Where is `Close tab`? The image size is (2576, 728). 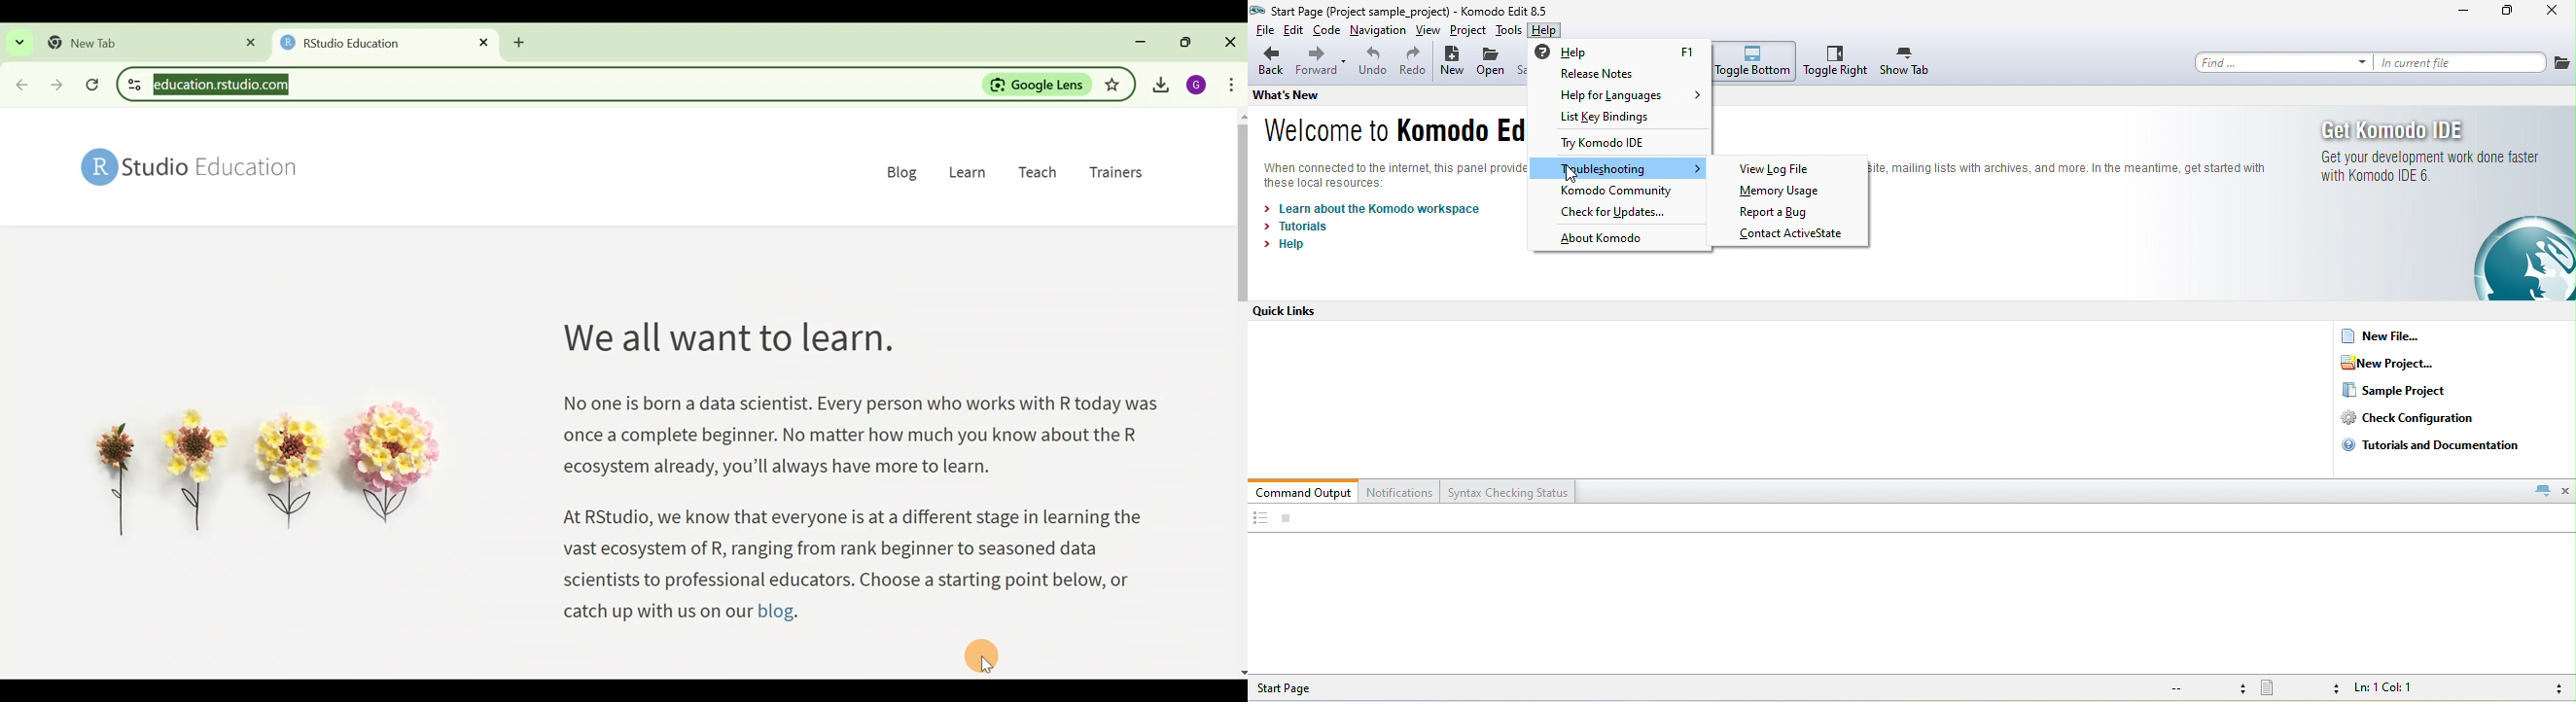
Close tab is located at coordinates (479, 43).